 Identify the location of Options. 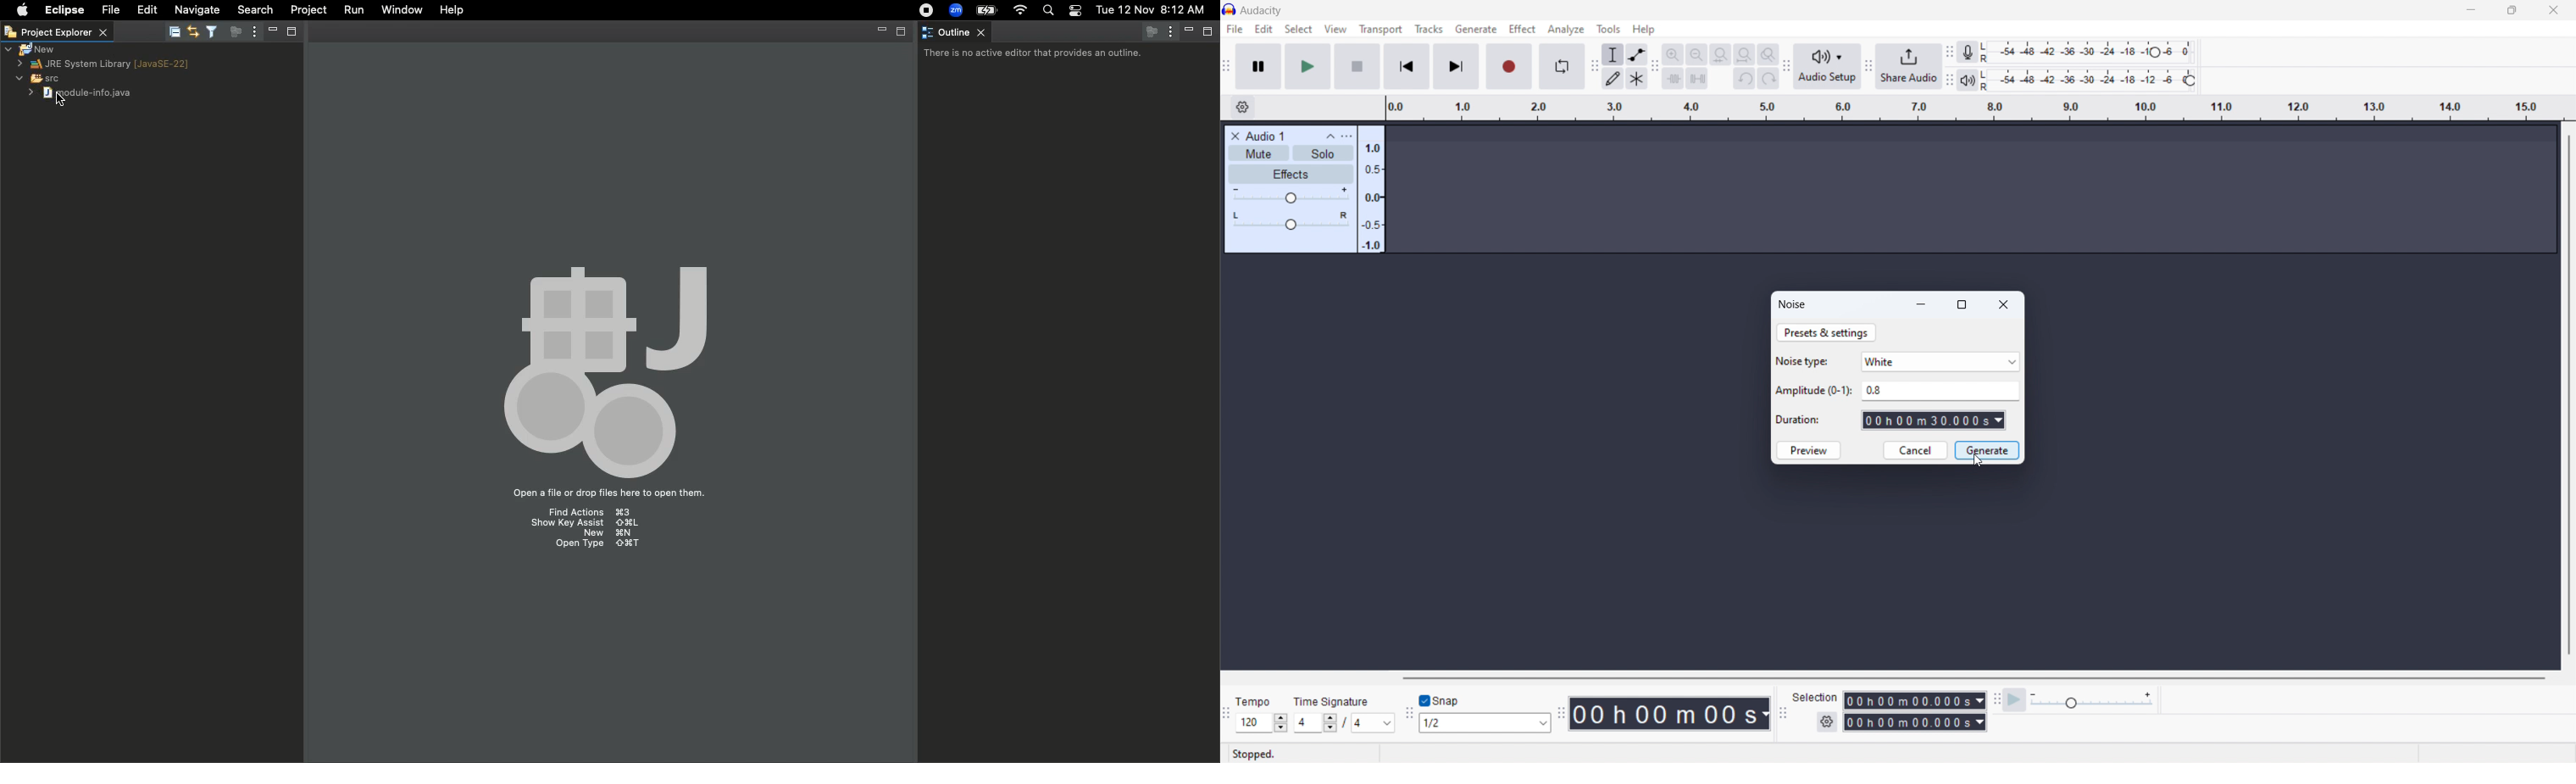
(1173, 32).